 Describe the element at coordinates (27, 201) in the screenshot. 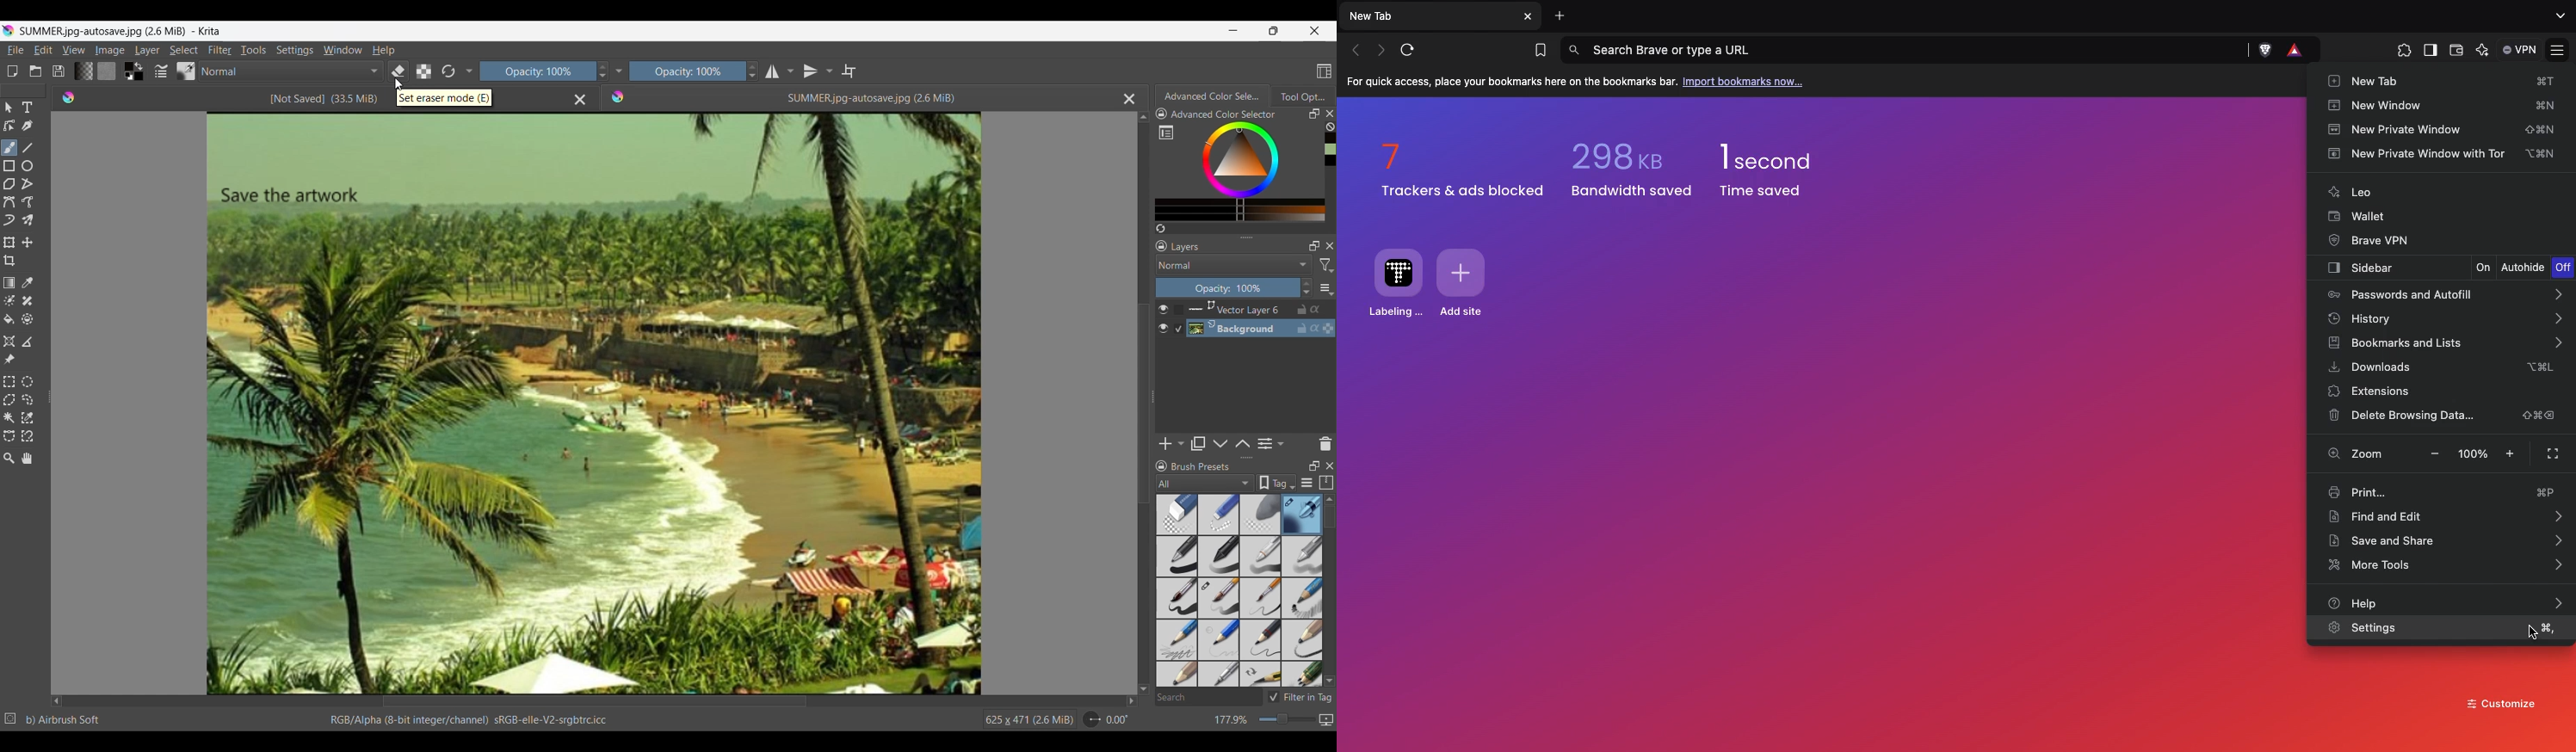

I see `Freehand path tool` at that location.